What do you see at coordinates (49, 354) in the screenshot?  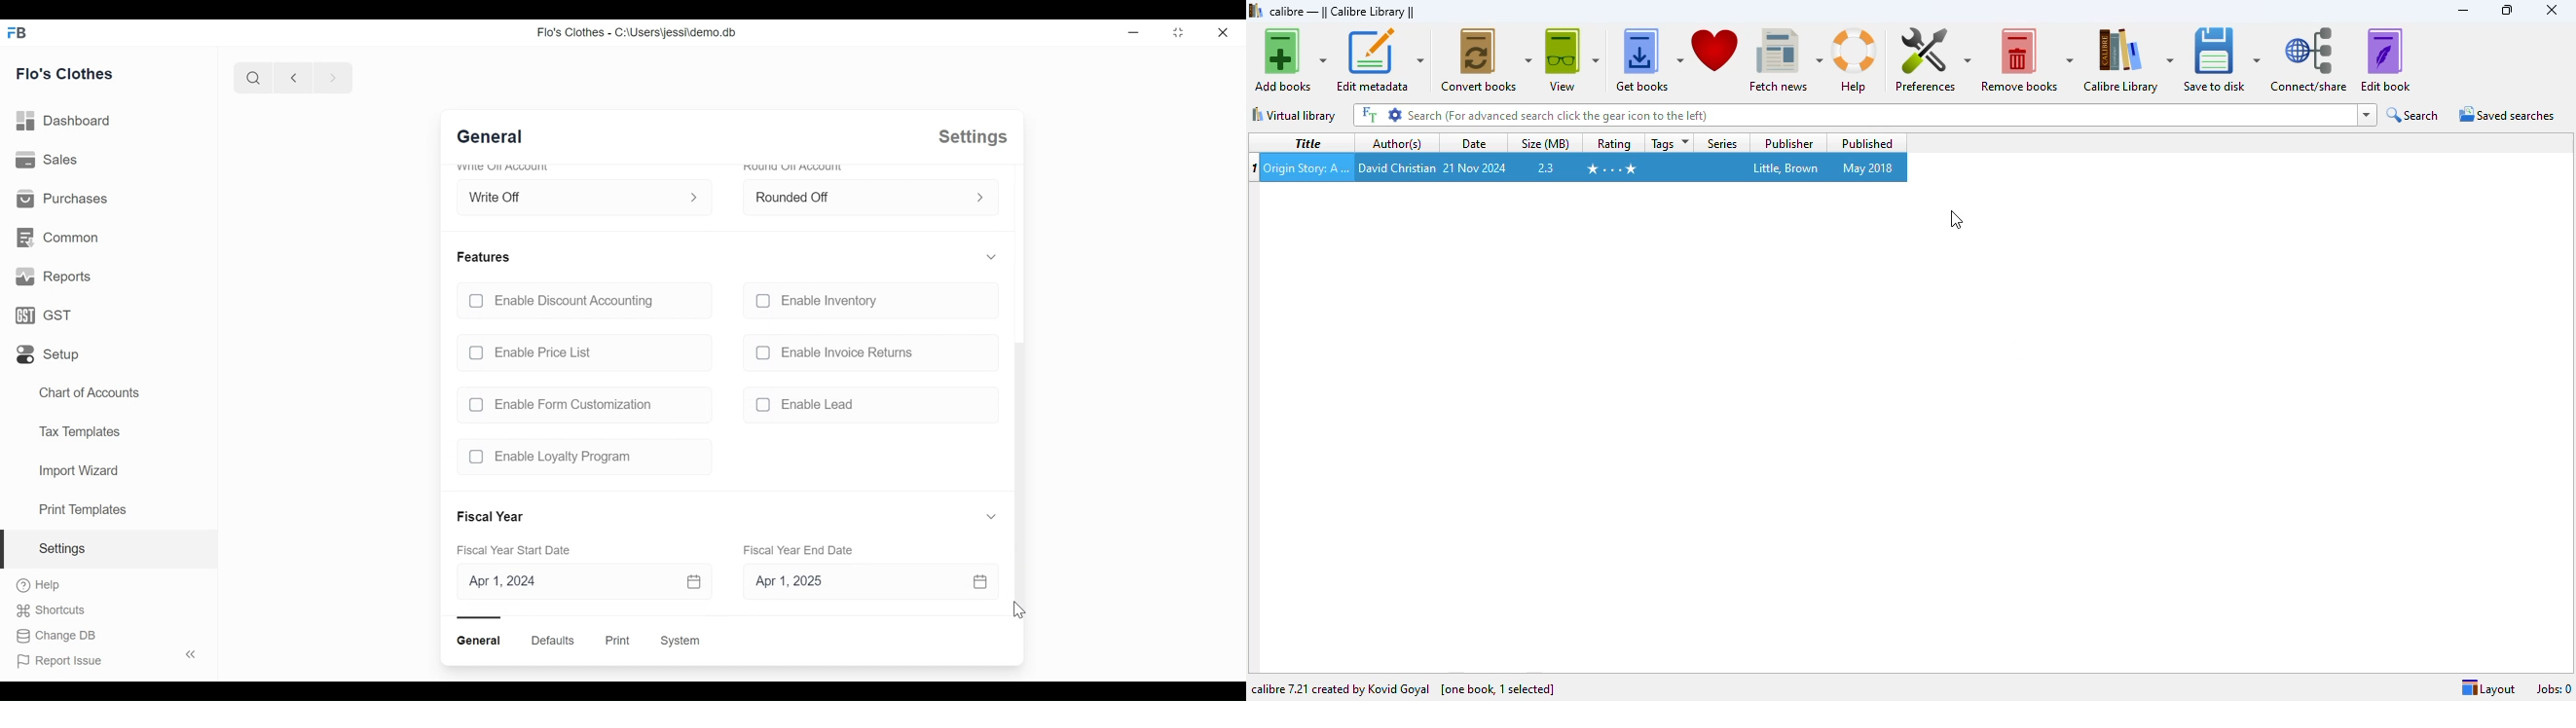 I see `Setup` at bounding box center [49, 354].